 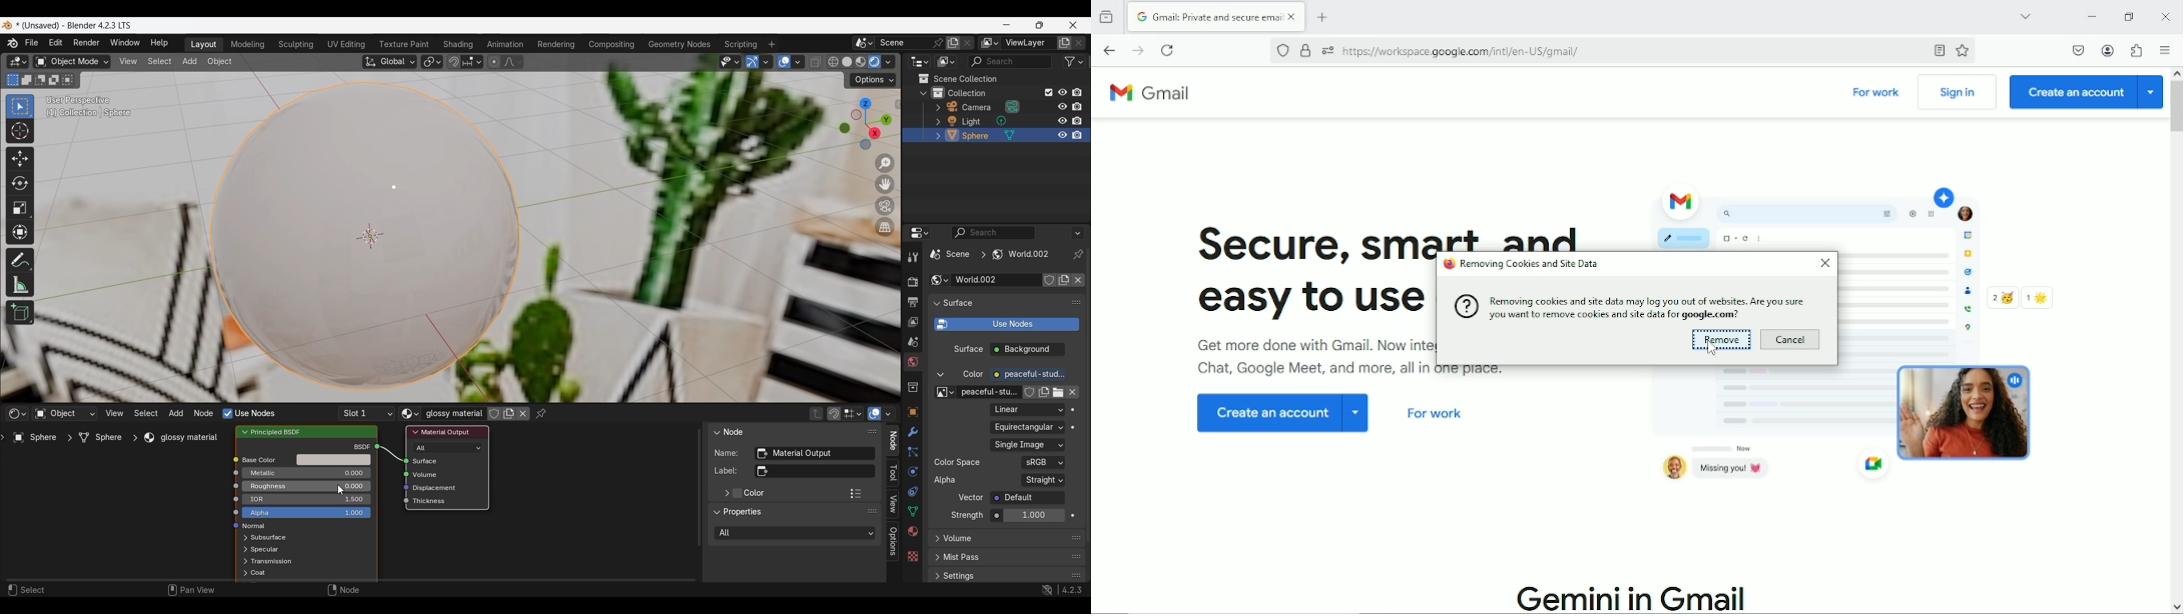 I want to click on Object properties, so click(x=912, y=412).